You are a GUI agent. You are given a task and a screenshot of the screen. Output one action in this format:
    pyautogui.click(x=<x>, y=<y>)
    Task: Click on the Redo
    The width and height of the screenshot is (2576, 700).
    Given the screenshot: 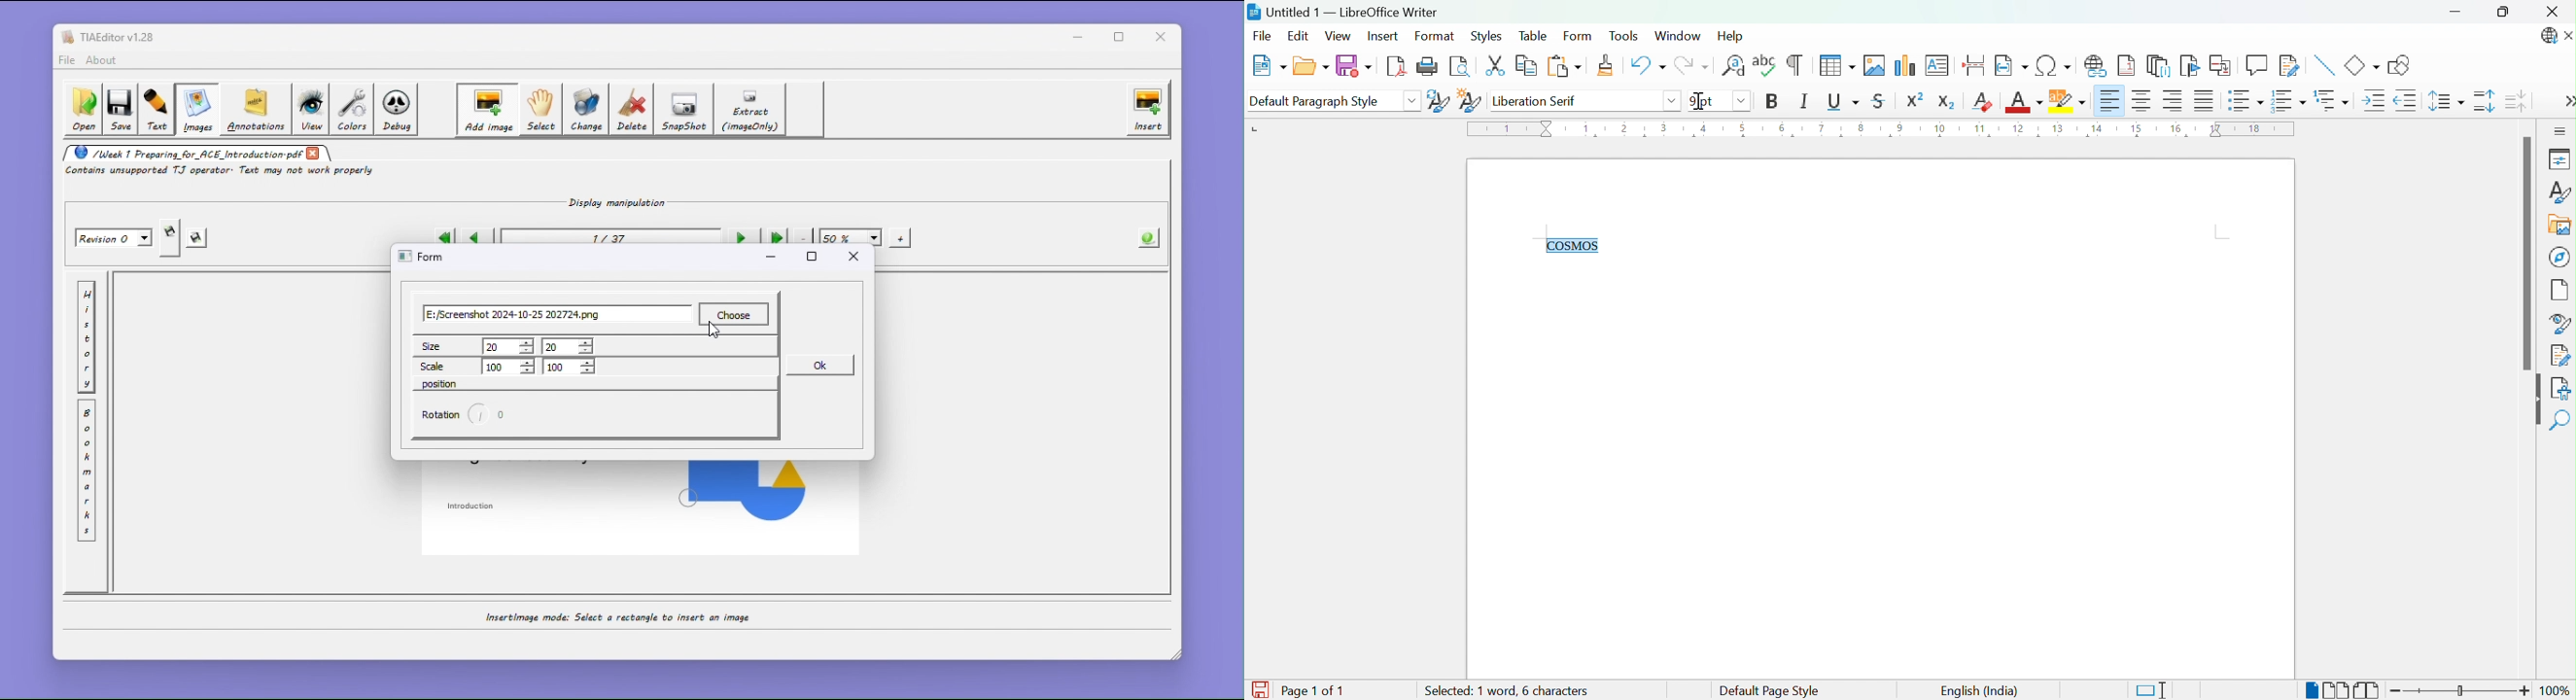 What is the action you would take?
    pyautogui.click(x=1696, y=68)
    